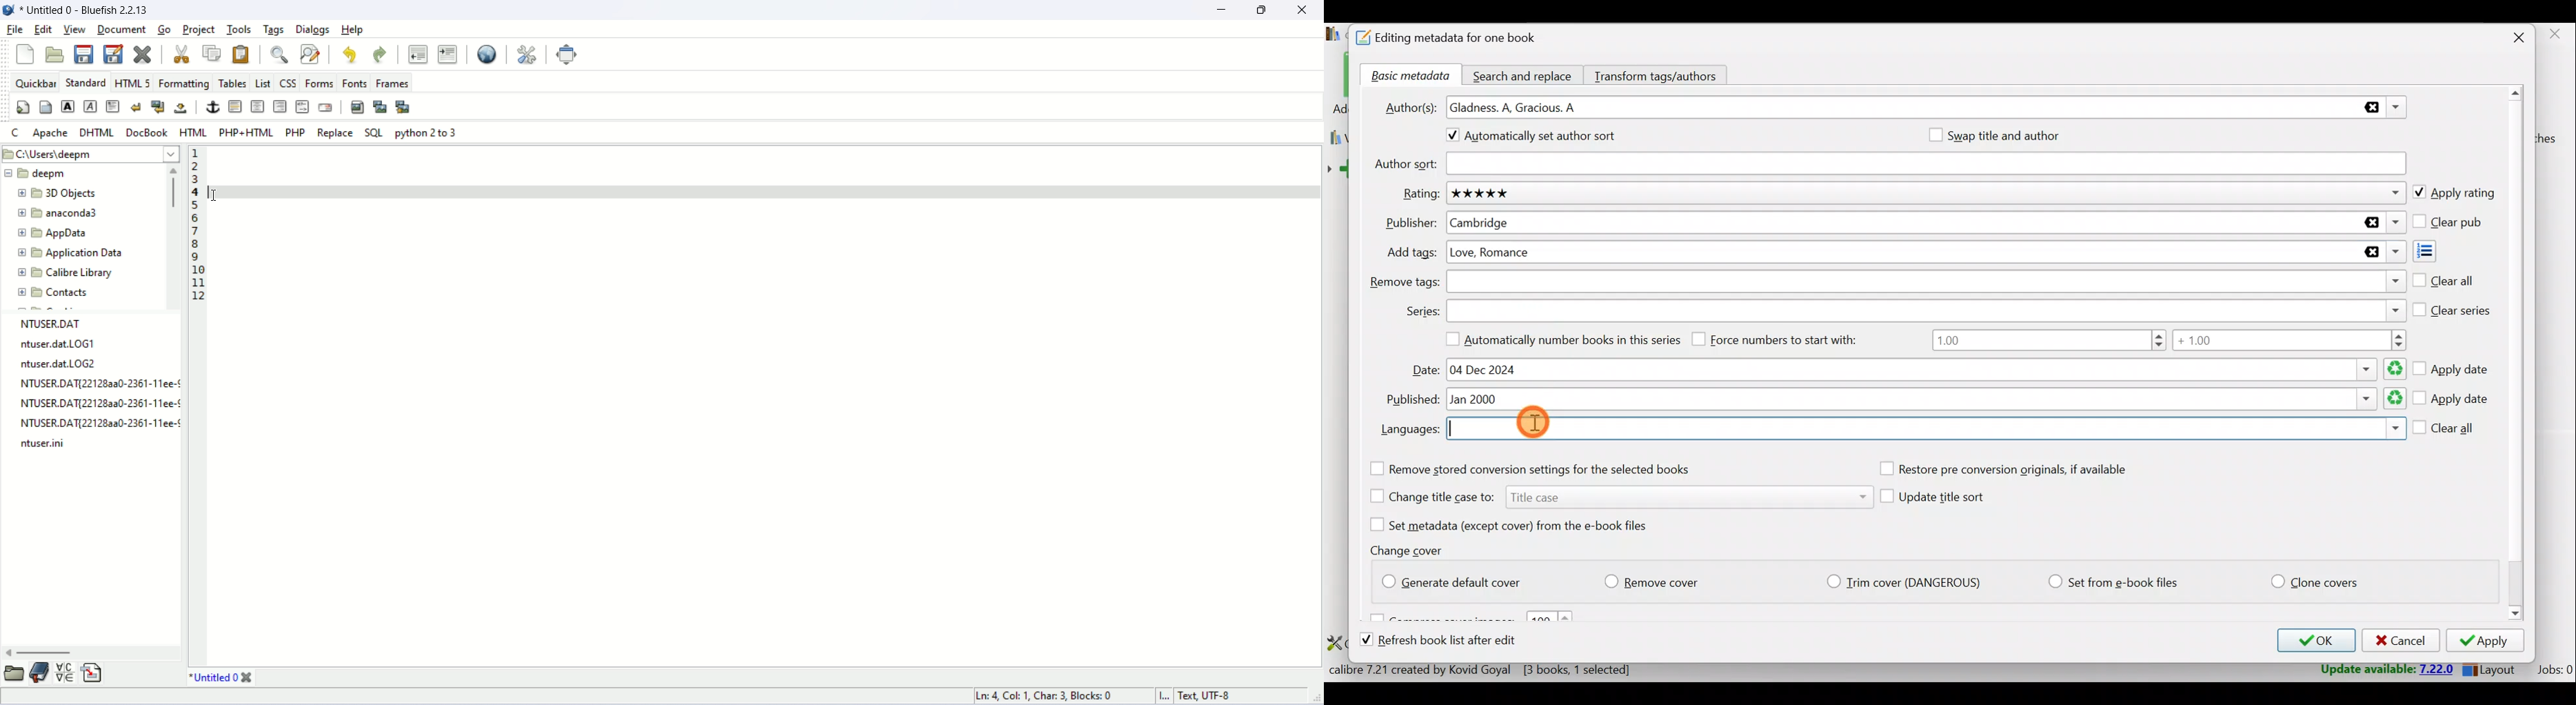 The width and height of the screenshot is (2576, 728). I want to click on SQL, so click(376, 133).